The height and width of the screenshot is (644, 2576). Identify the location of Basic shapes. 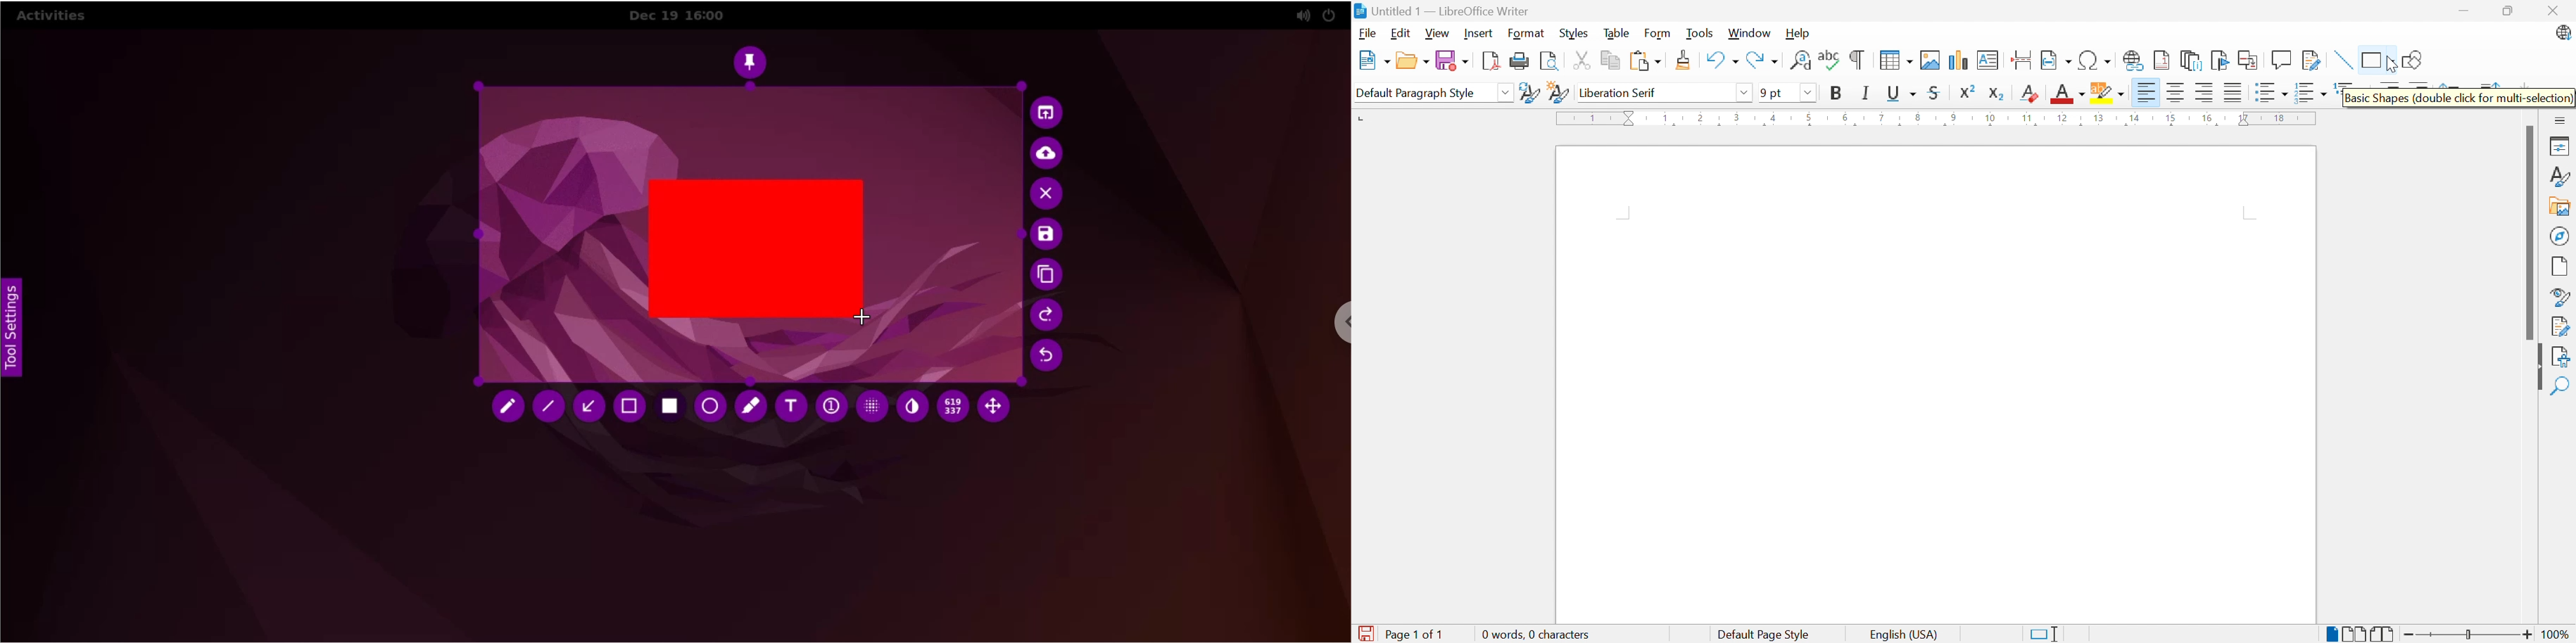
(2377, 59).